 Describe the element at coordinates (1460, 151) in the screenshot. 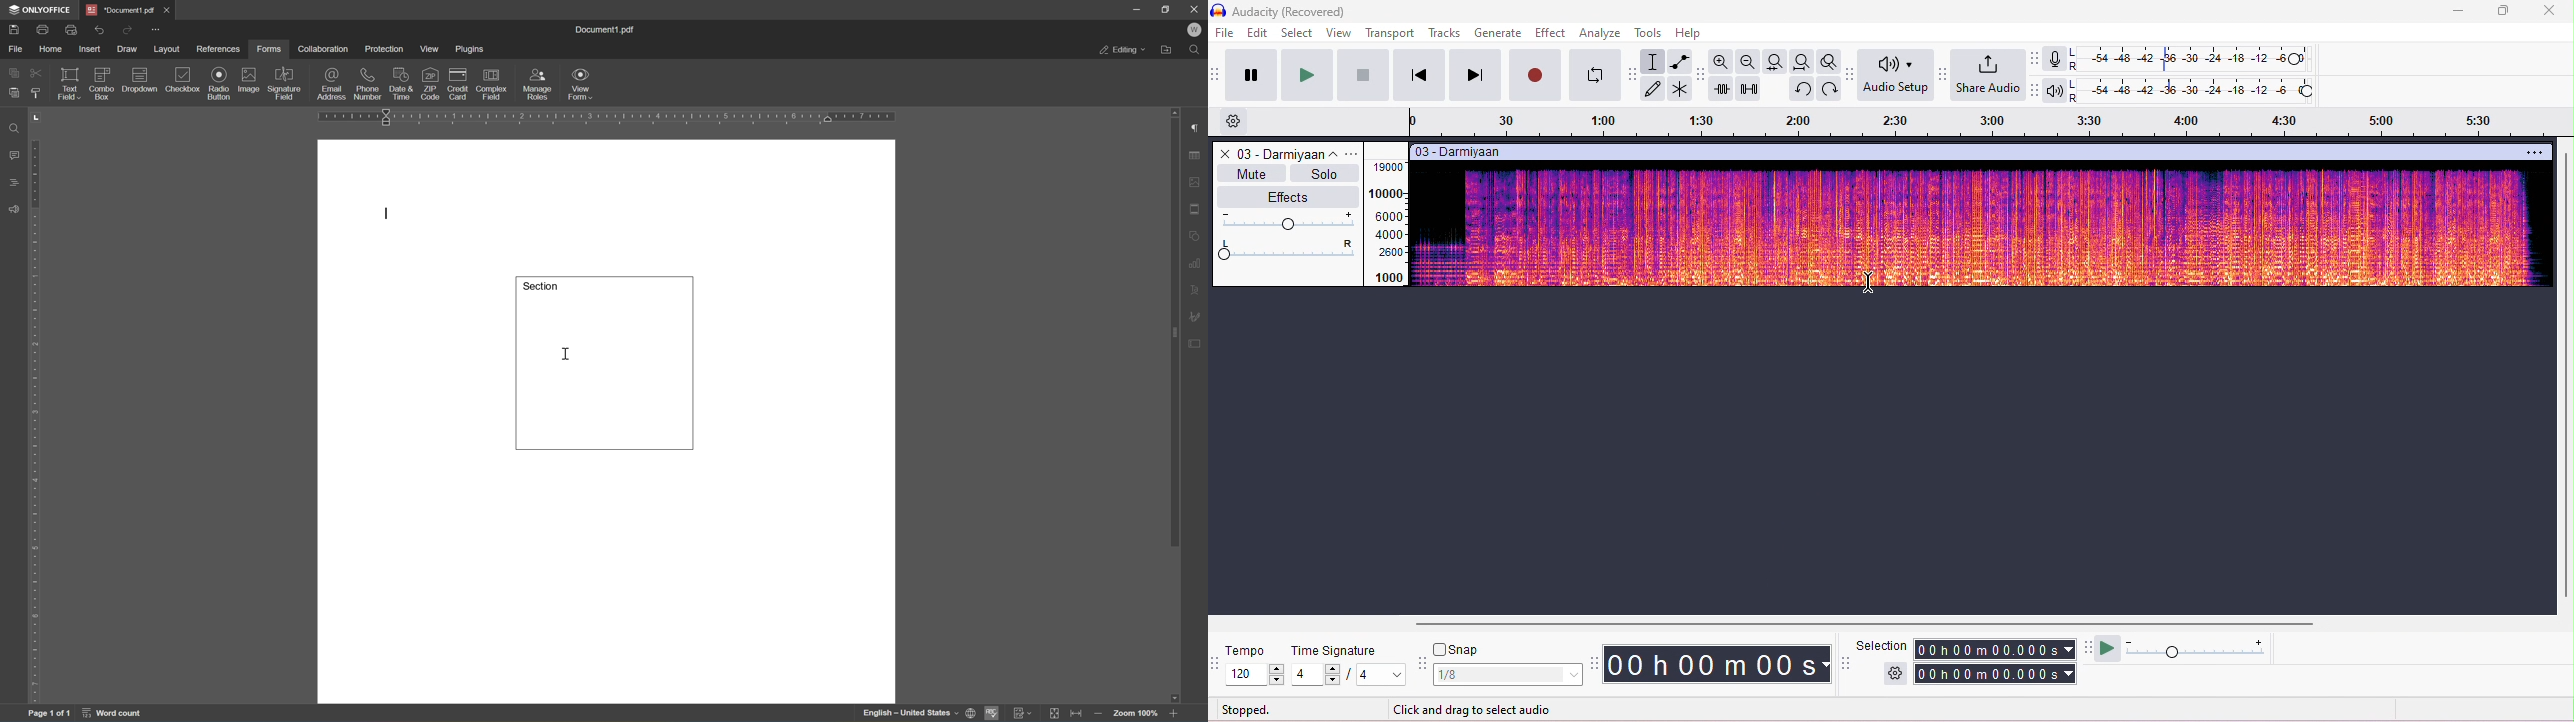

I see `track title` at that location.